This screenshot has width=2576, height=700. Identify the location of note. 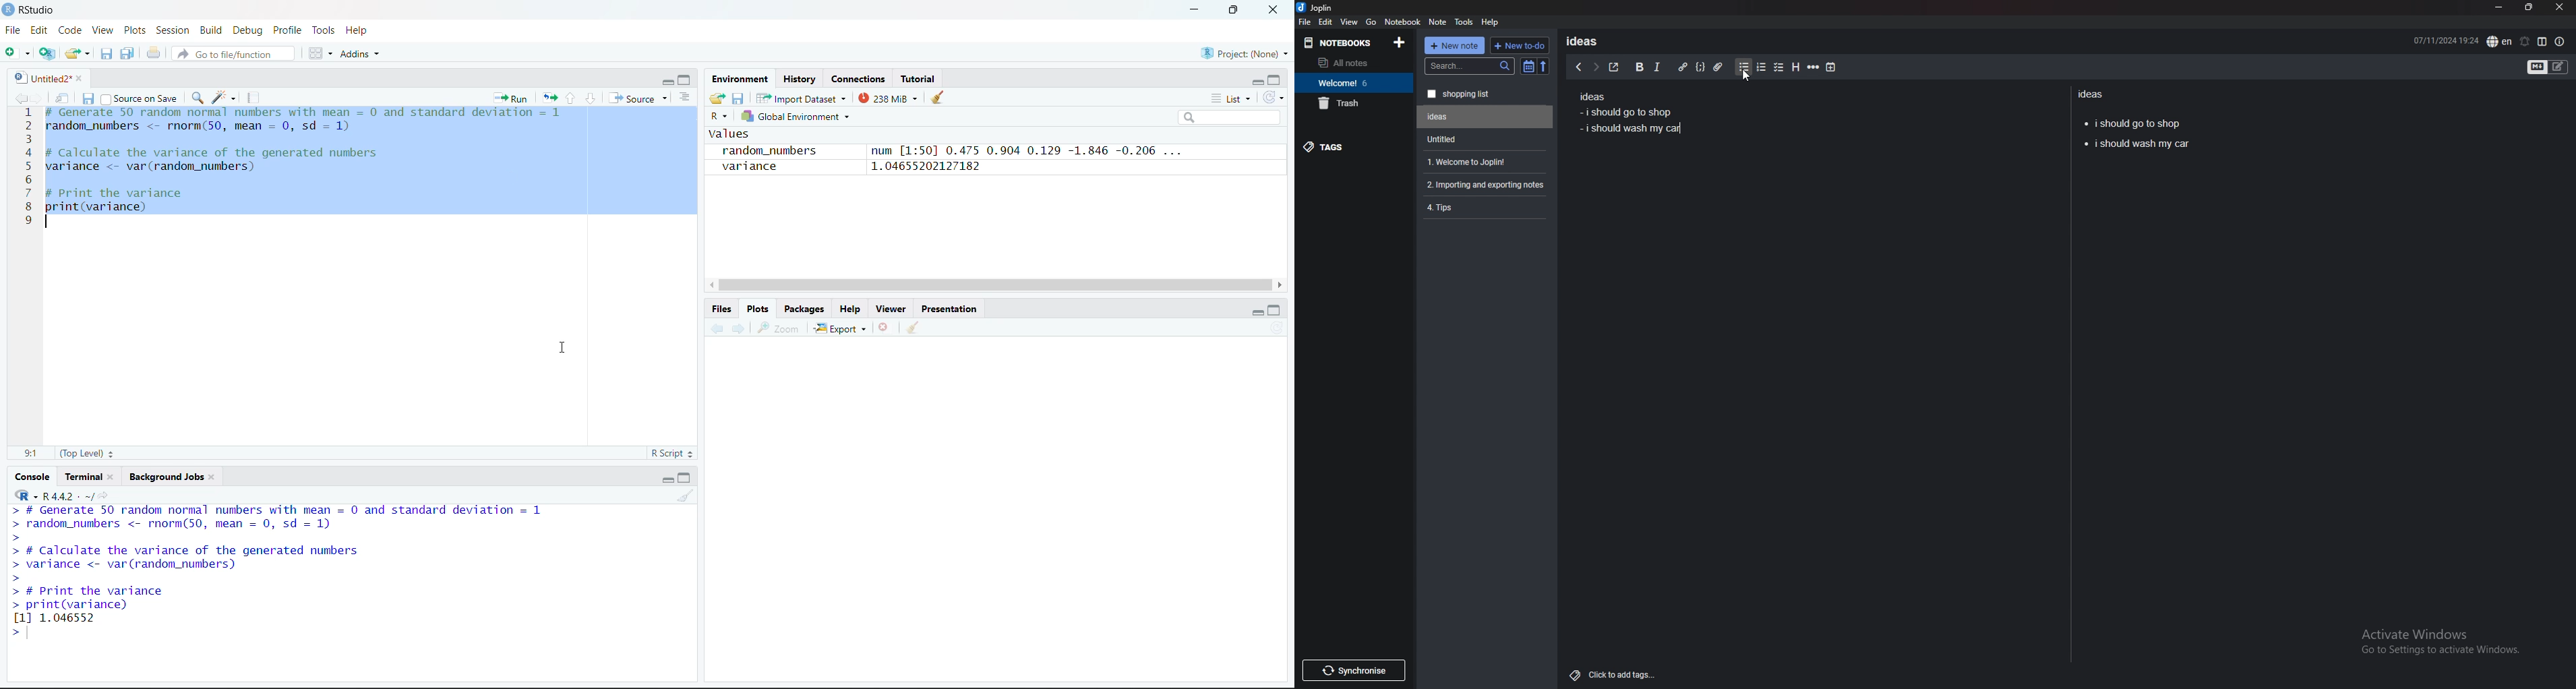
(1438, 22).